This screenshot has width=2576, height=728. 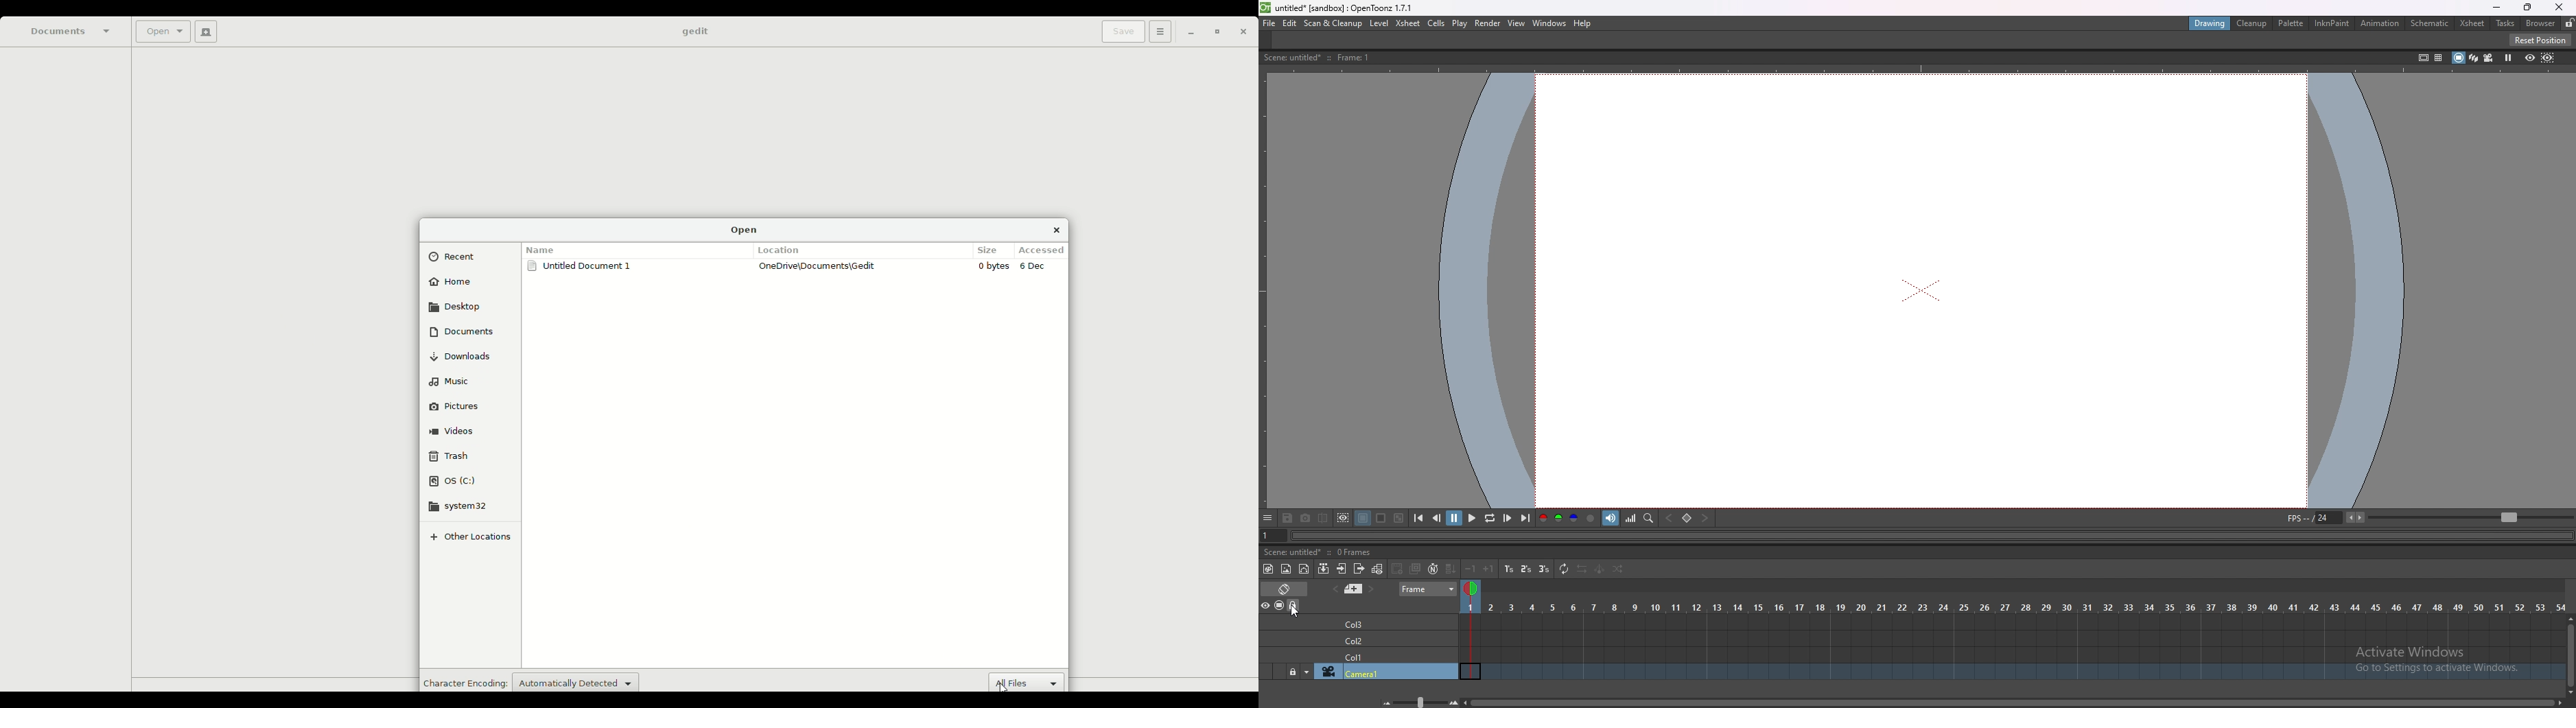 I want to click on blue, so click(x=1574, y=519).